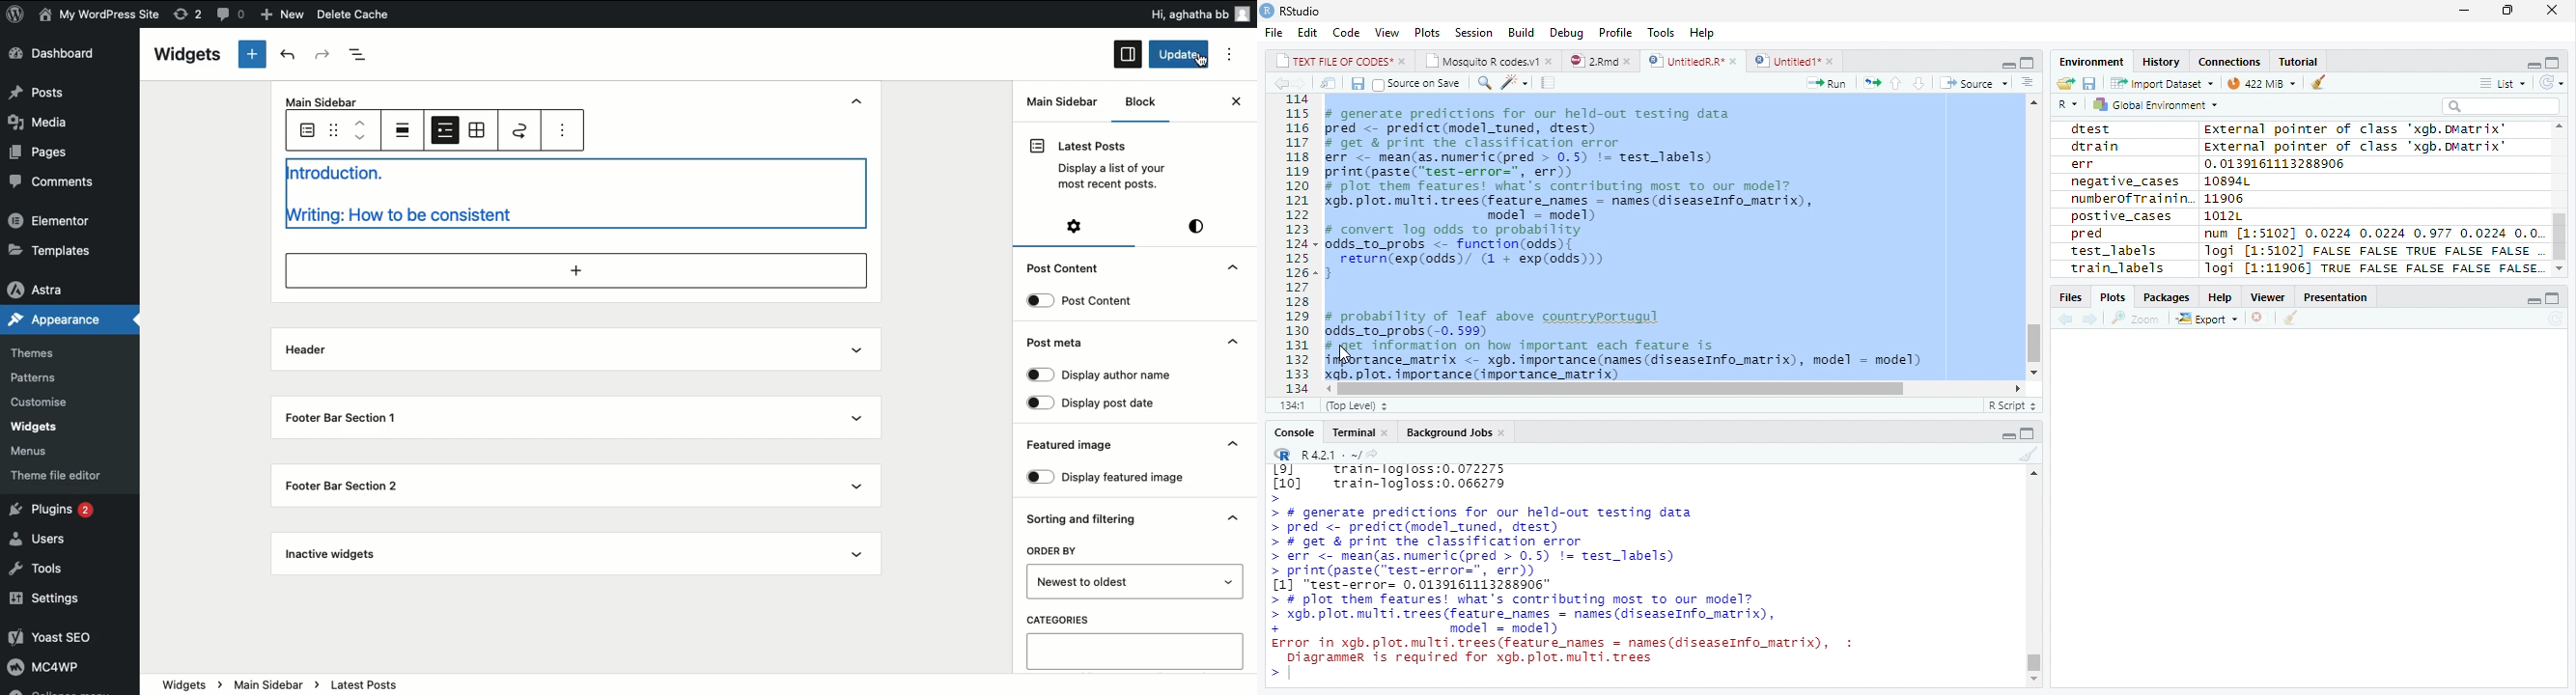 The width and height of the screenshot is (2576, 700). What do you see at coordinates (404, 124) in the screenshot?
I see `Align` at bounding box center [404, 124].